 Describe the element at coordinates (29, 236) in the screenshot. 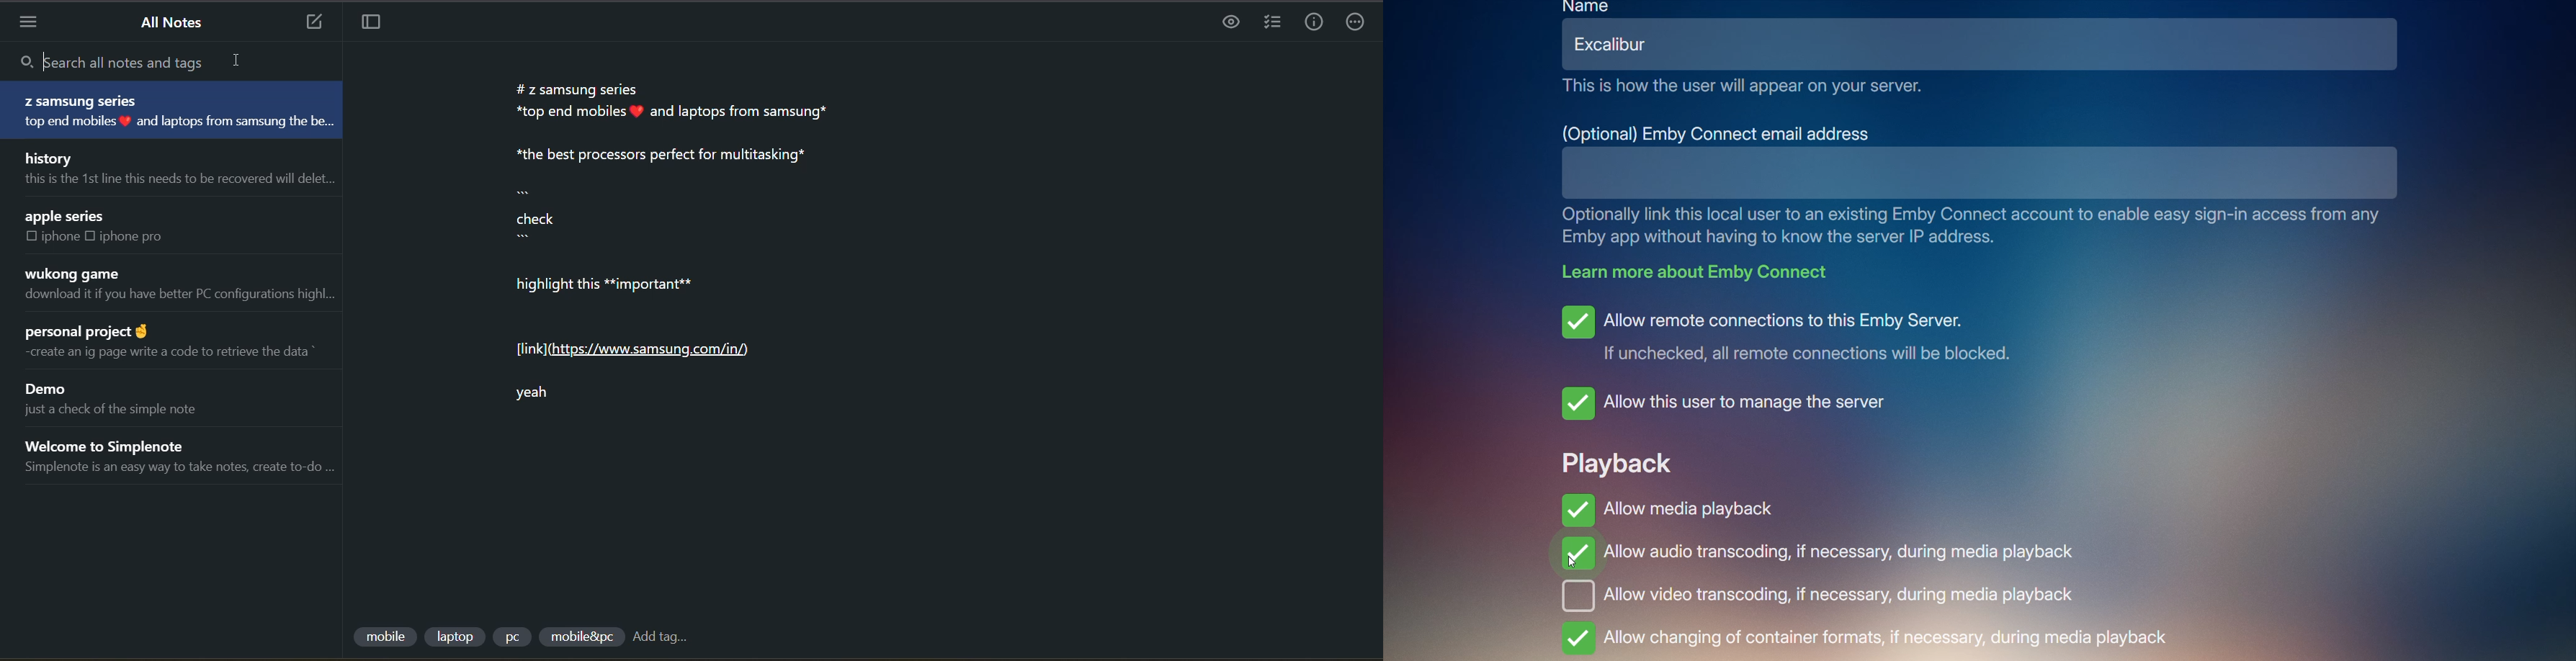

I see `checkbox` at that location.